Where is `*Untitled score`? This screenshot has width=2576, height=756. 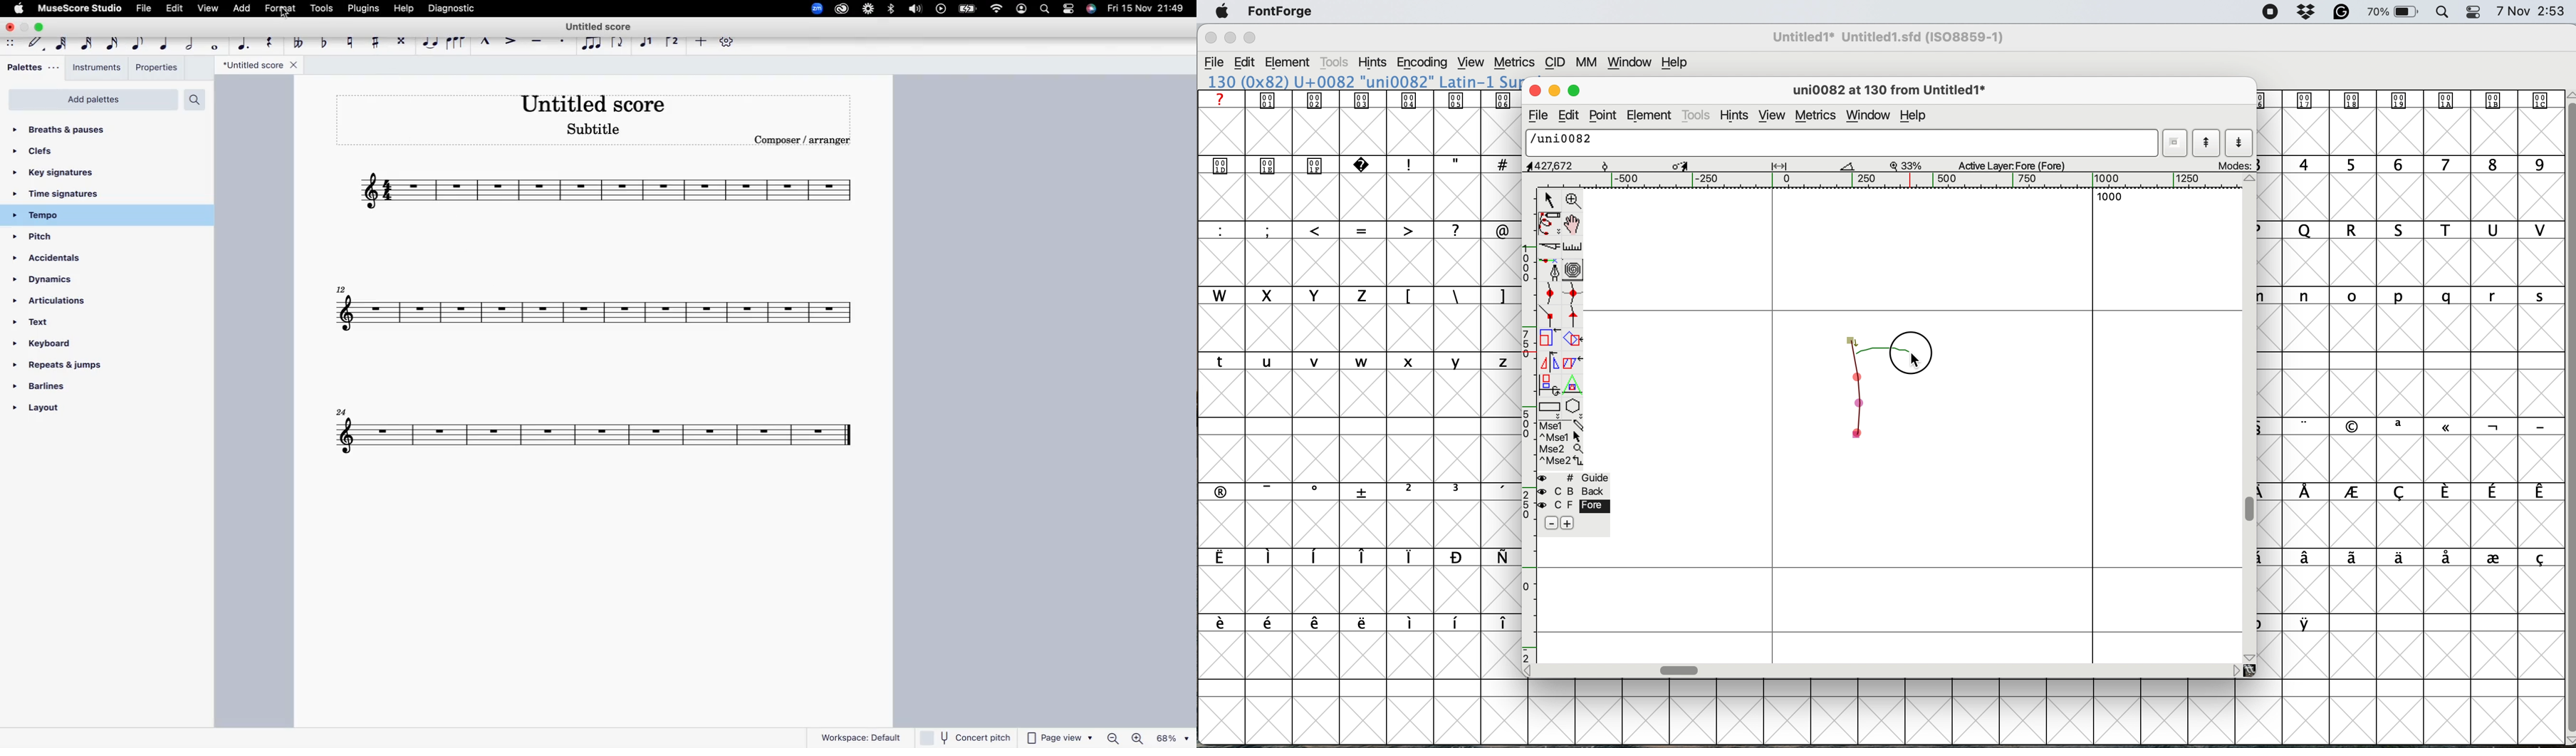 *Untitled score is located at coordinates (261, 66).